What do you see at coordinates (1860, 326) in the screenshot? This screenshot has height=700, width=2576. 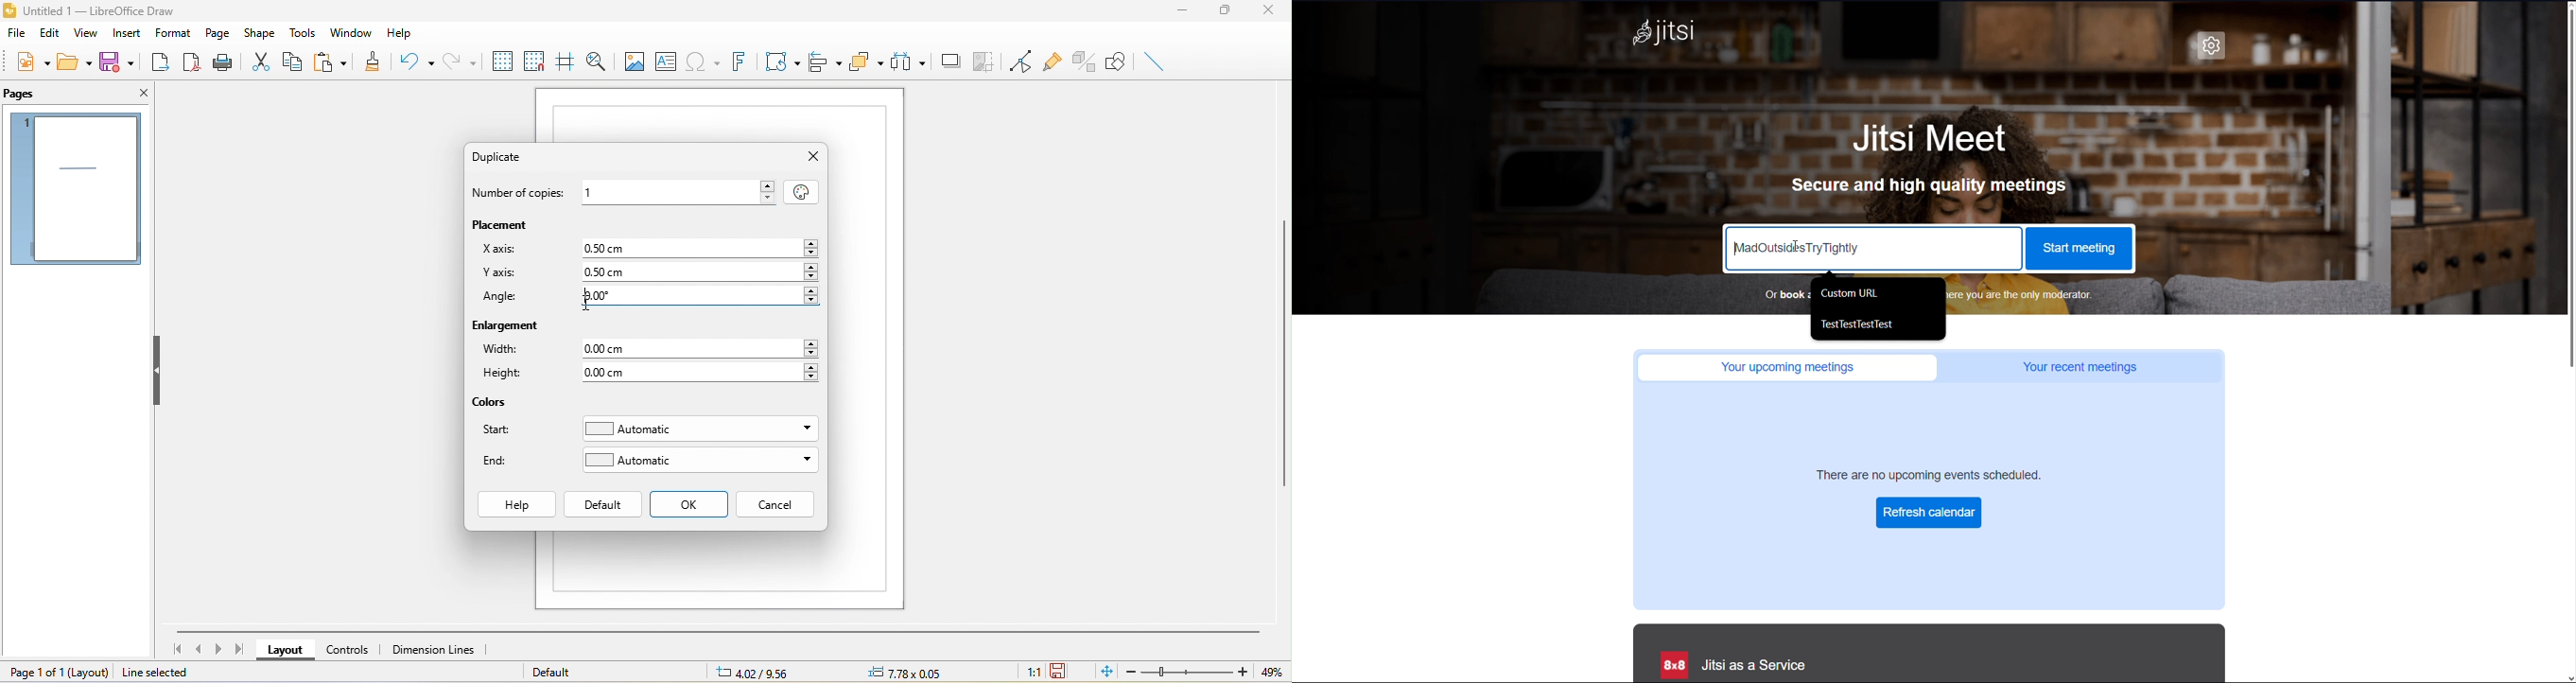 I see `TestTestTestTest` at bounding box center [1860, 326].